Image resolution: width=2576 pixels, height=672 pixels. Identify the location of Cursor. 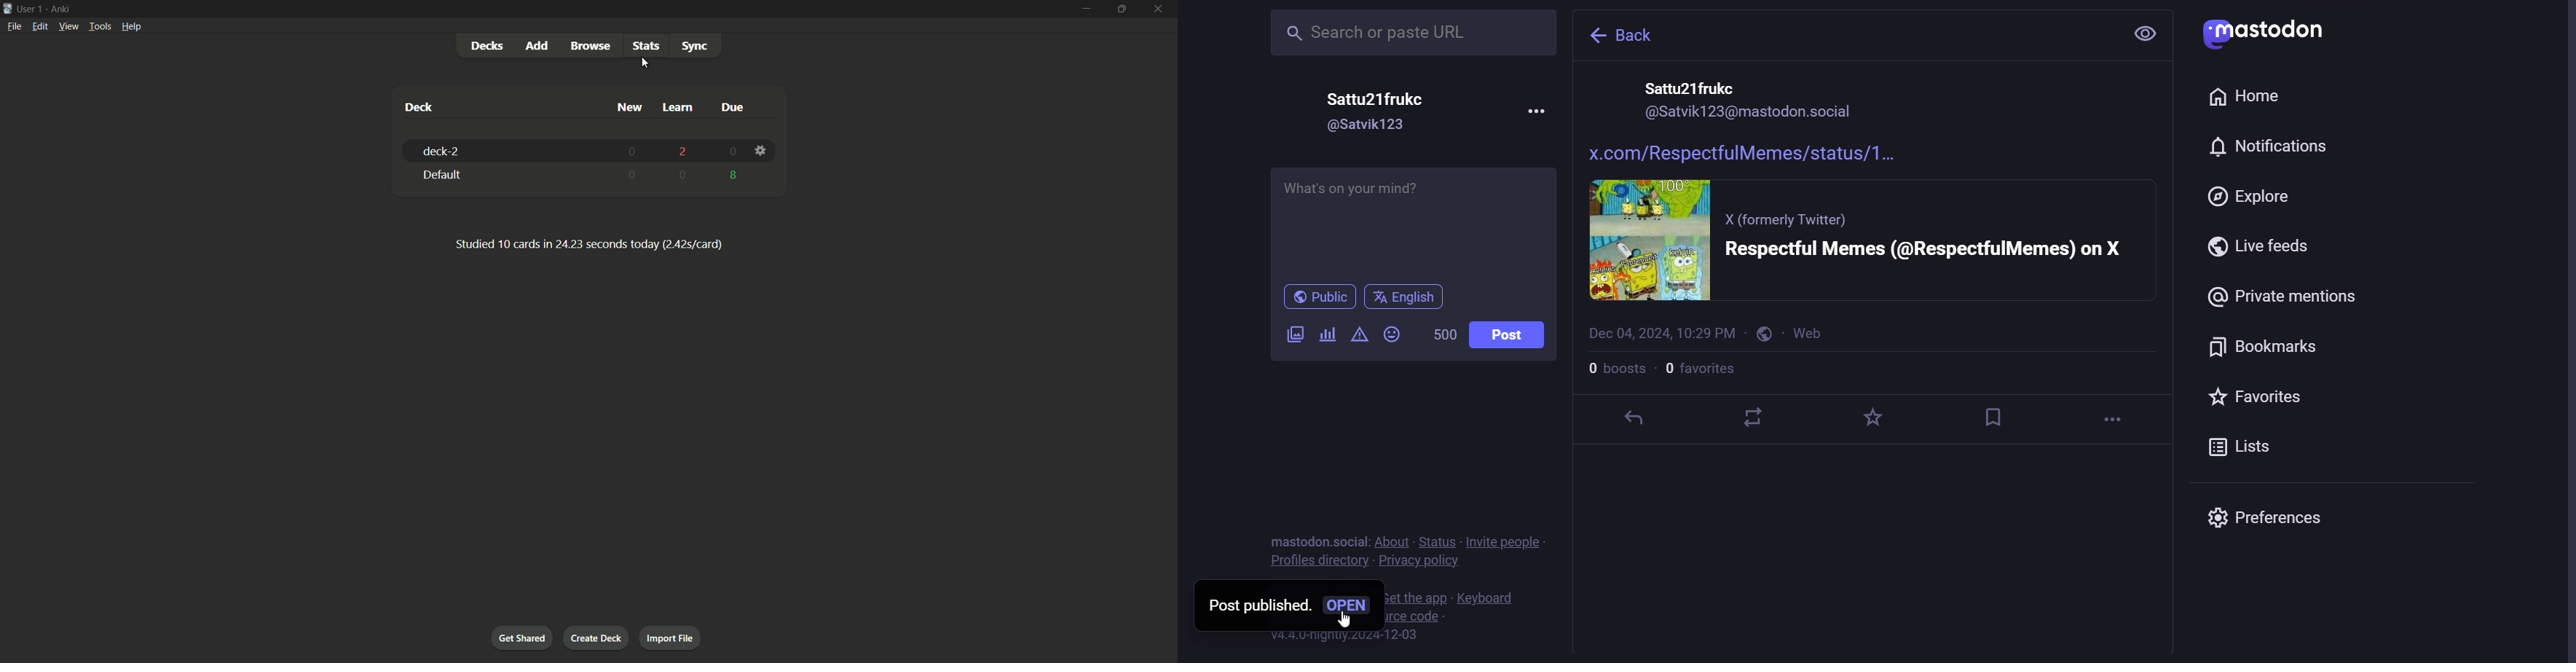
(646, 64).